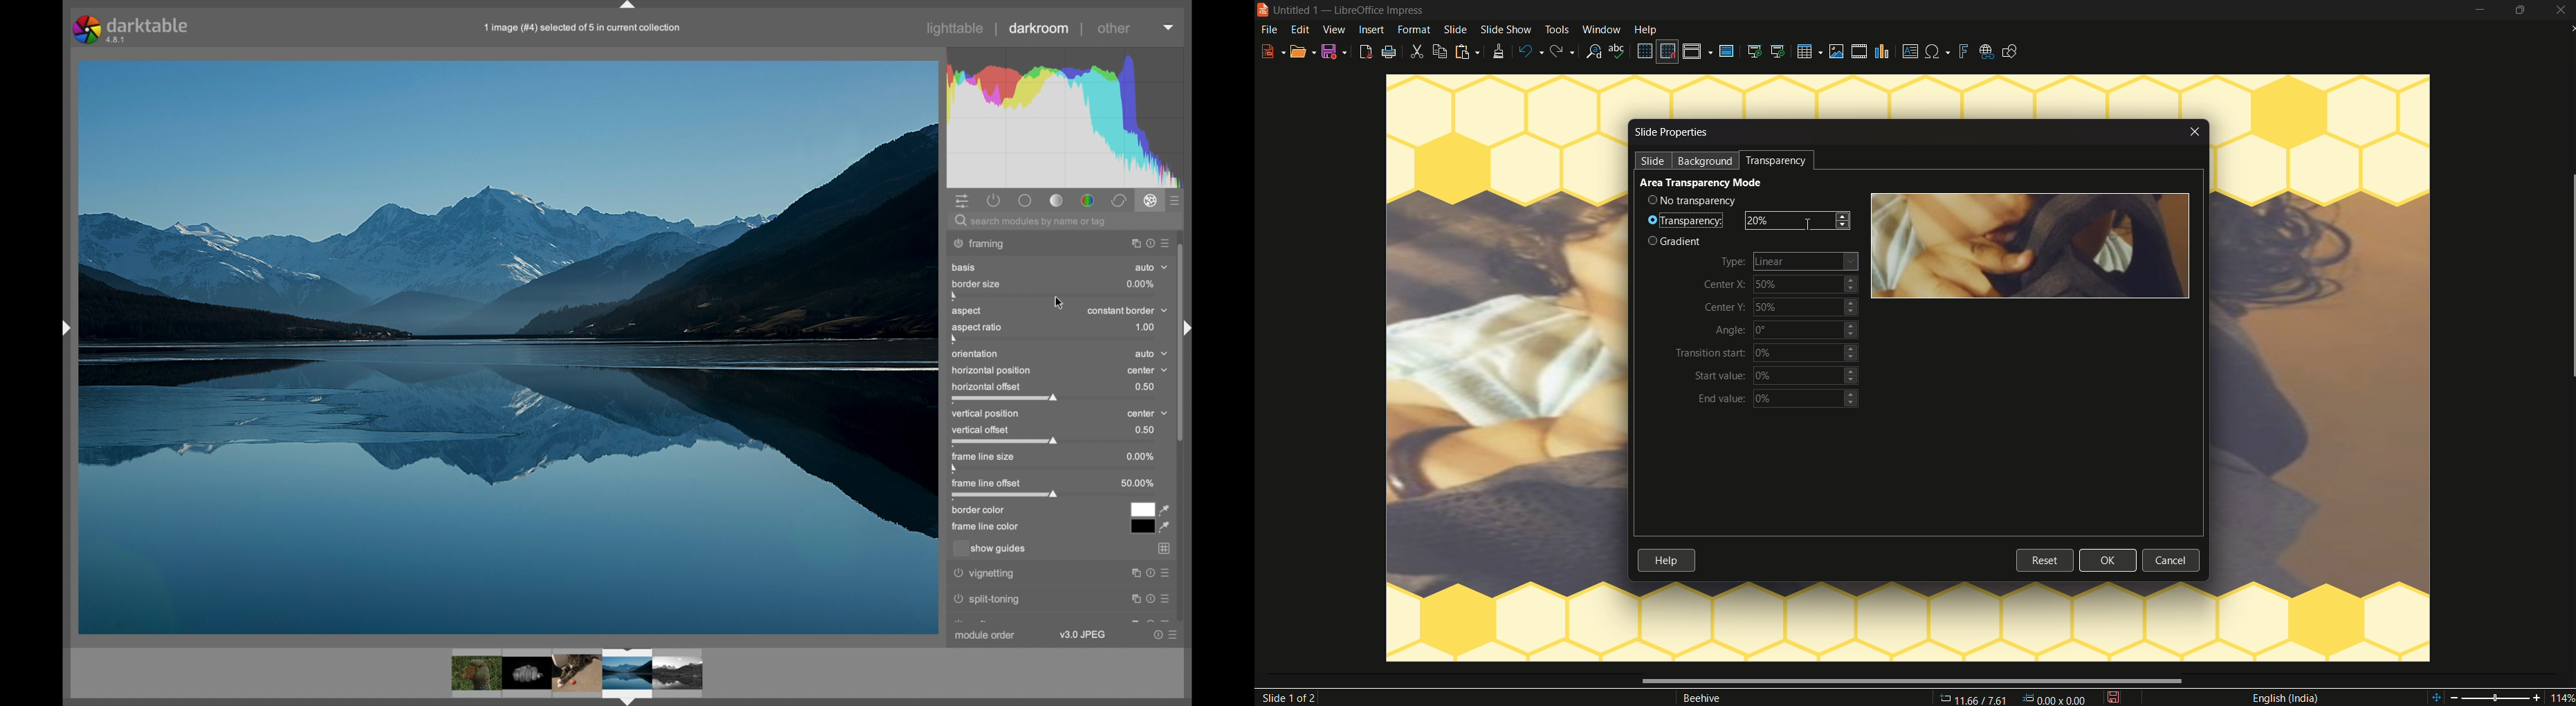 The width and height of the screenshot is (2576, 728). Describe the element at coordinates (976, 354) in the screenshot. I see `orientation` at that location.